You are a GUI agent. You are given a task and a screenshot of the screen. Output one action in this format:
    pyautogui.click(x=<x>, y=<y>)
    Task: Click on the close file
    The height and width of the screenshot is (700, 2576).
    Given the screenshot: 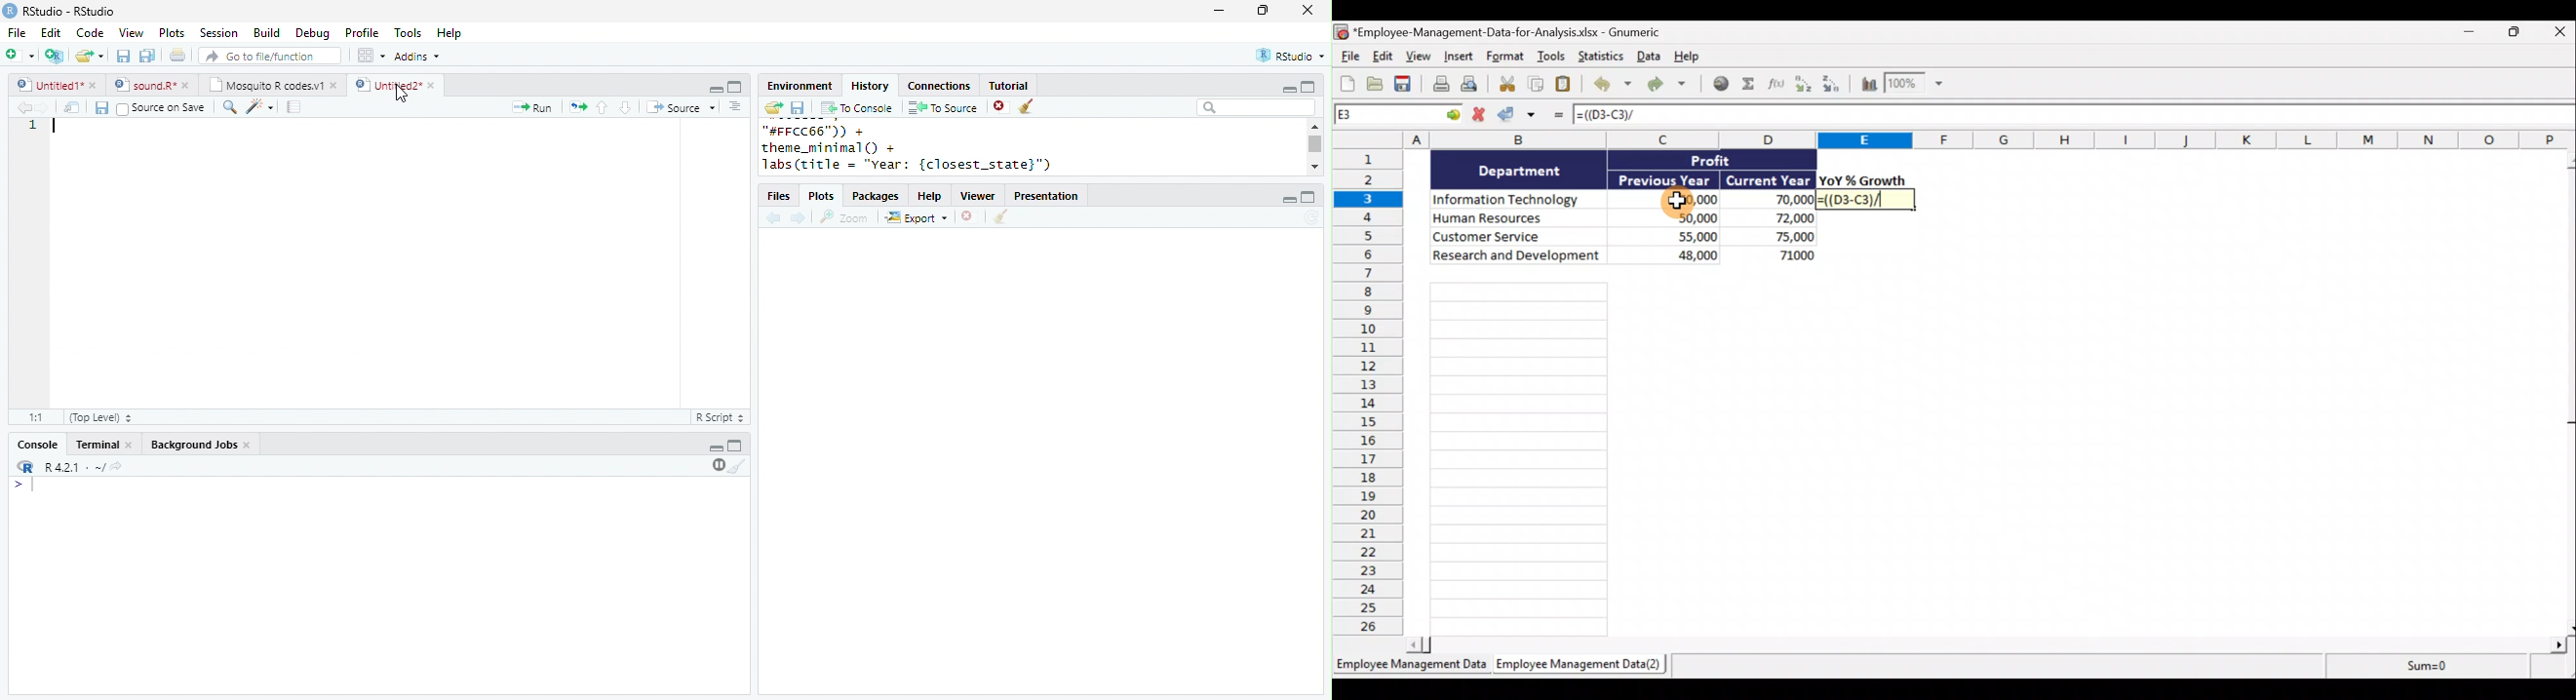 What is the action you would take?
    pyautogui.click(x=970, y=217)
    